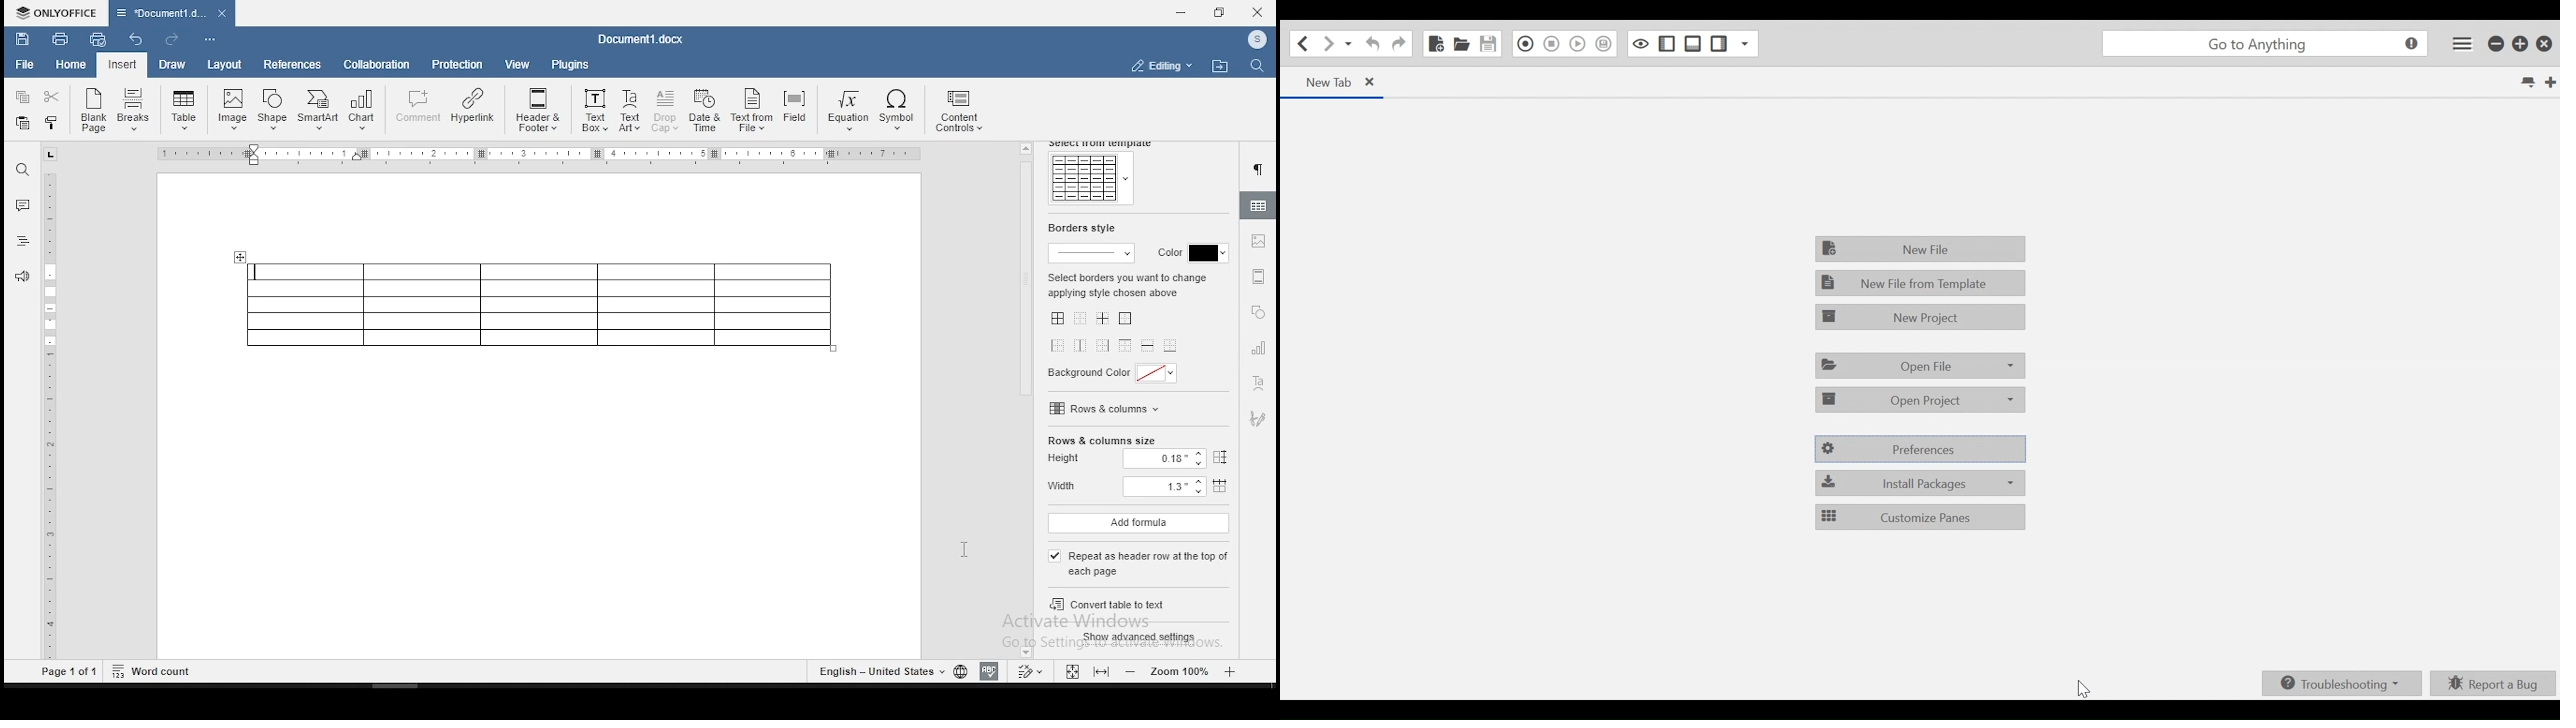 This screenshot has width=2576, height=728. I want to click on Header & Footer, so click(537, 110).